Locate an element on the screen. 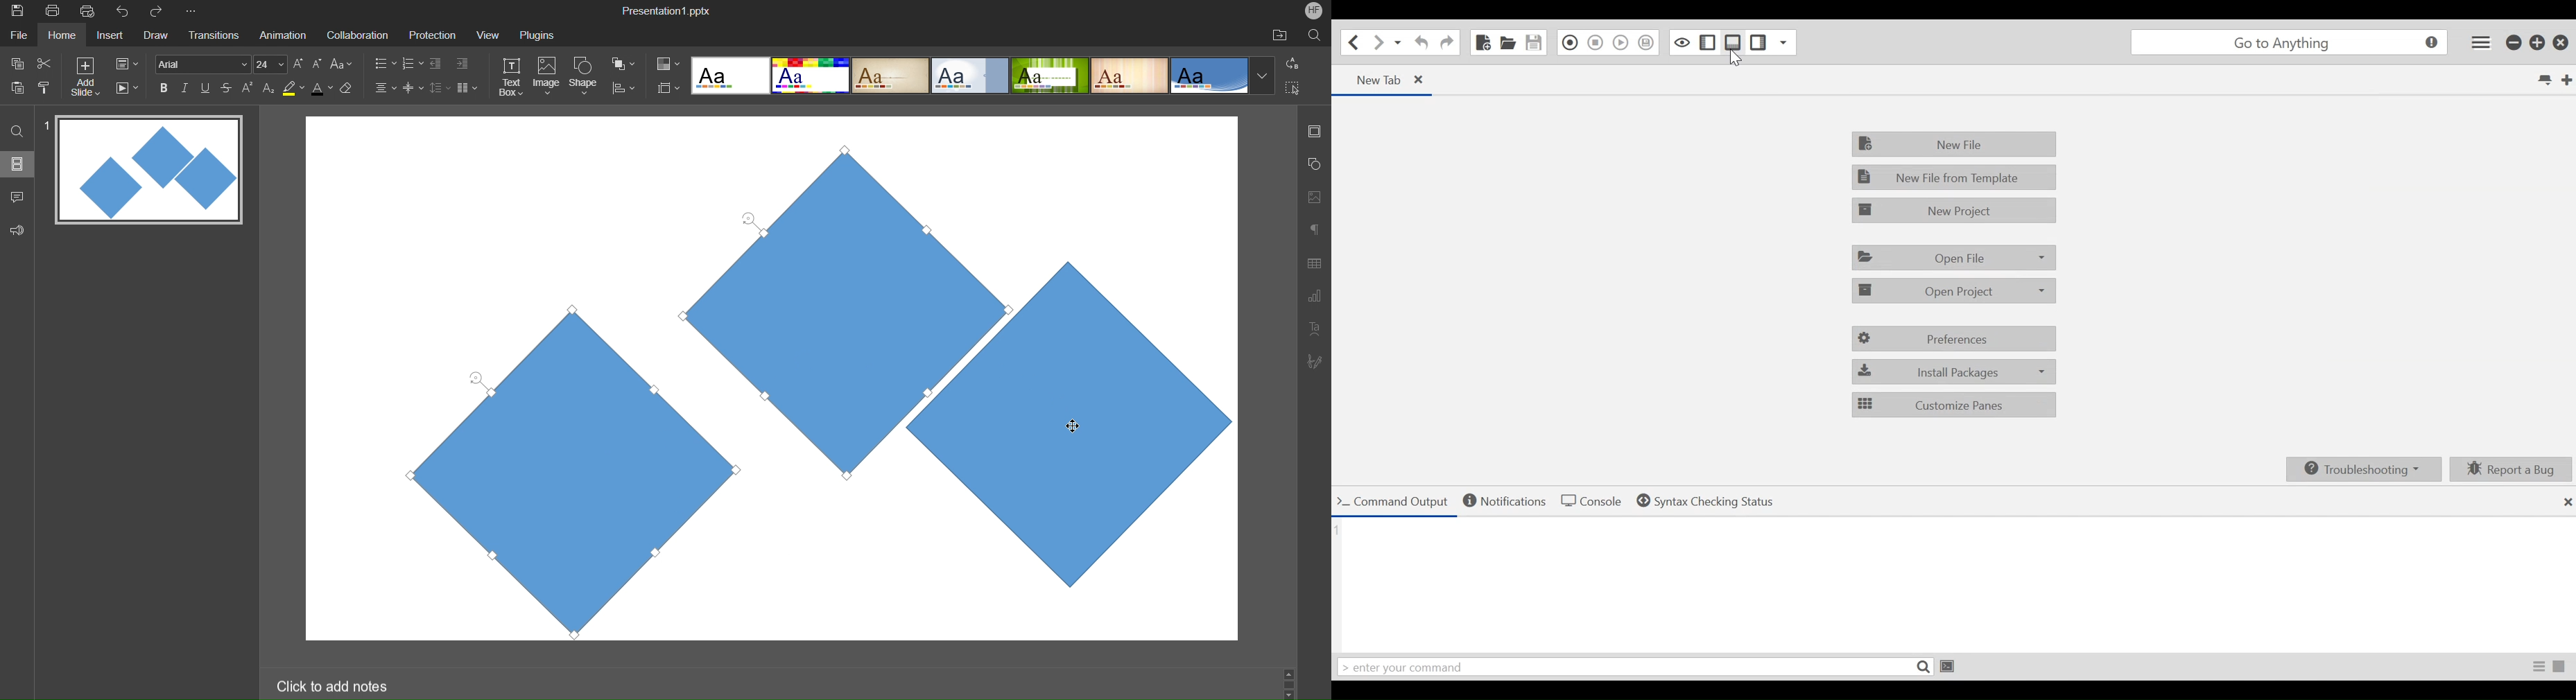  Underline is located at coordinates (206, 88).